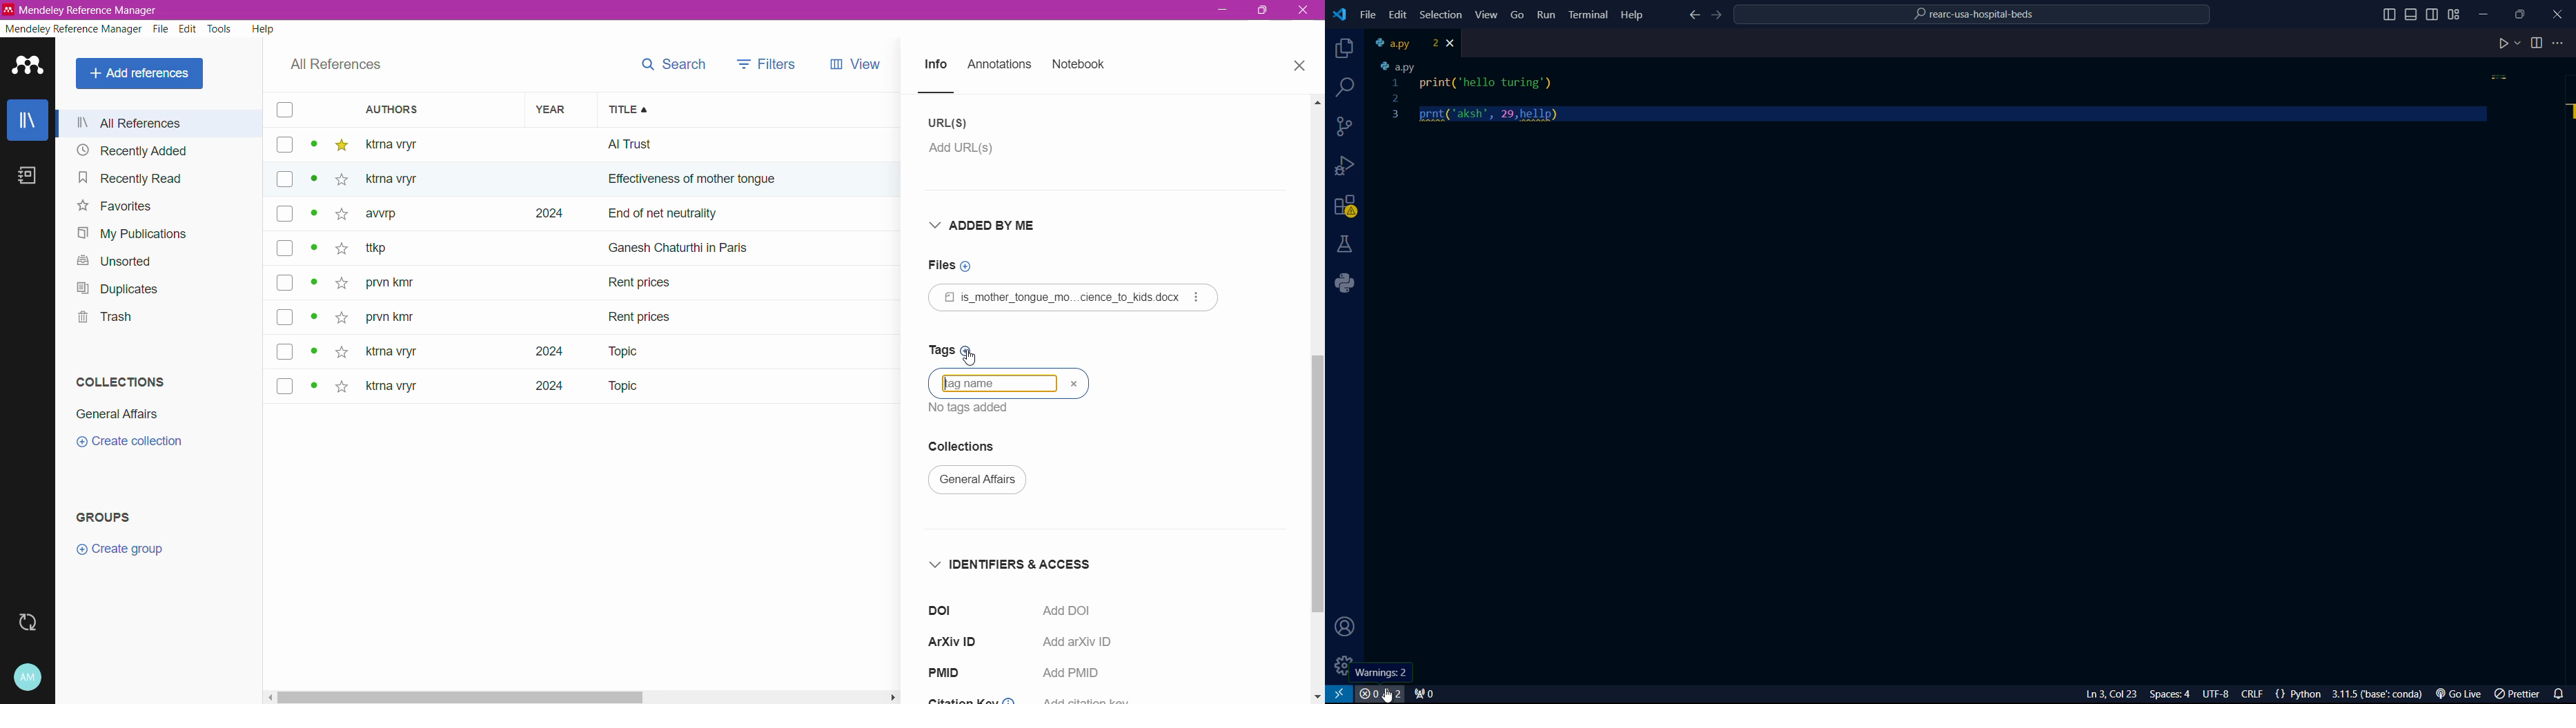 This screenshot has width=2576, height=728. Describe the element at coordinates (115, 206) in the screenshot. I see `Favorites` at that location.